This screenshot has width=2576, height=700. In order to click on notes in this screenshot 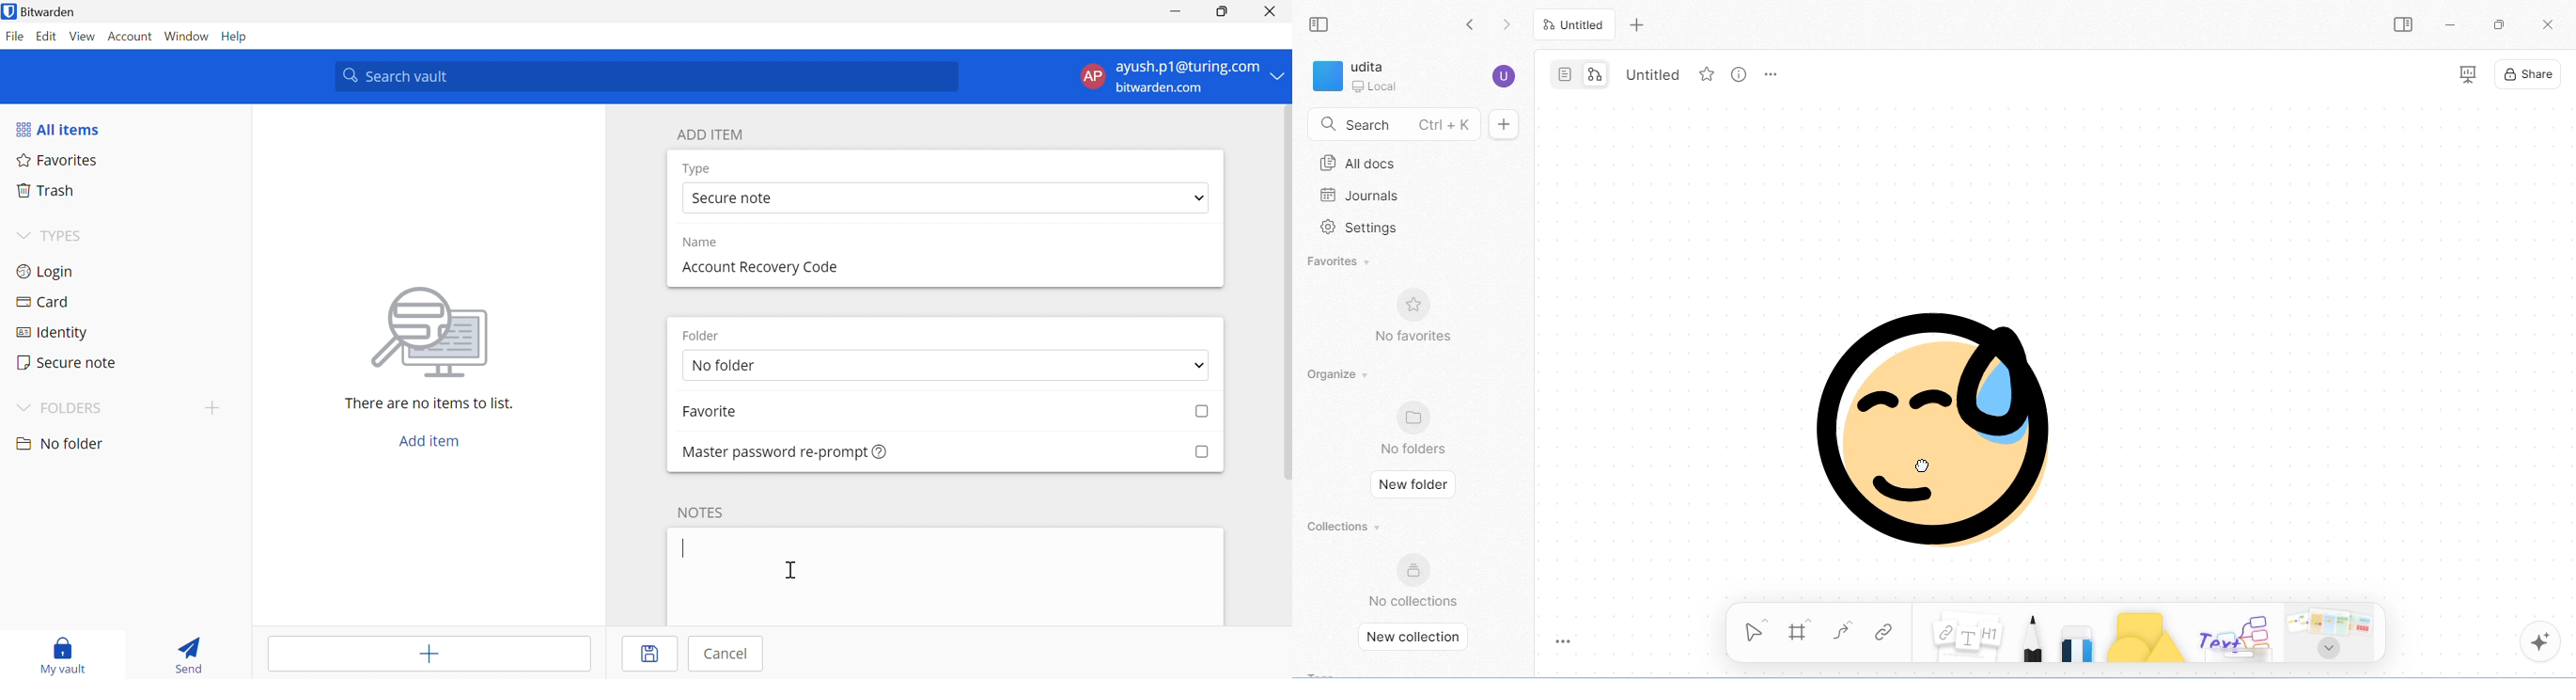, I will do `click(1968, 634)`.